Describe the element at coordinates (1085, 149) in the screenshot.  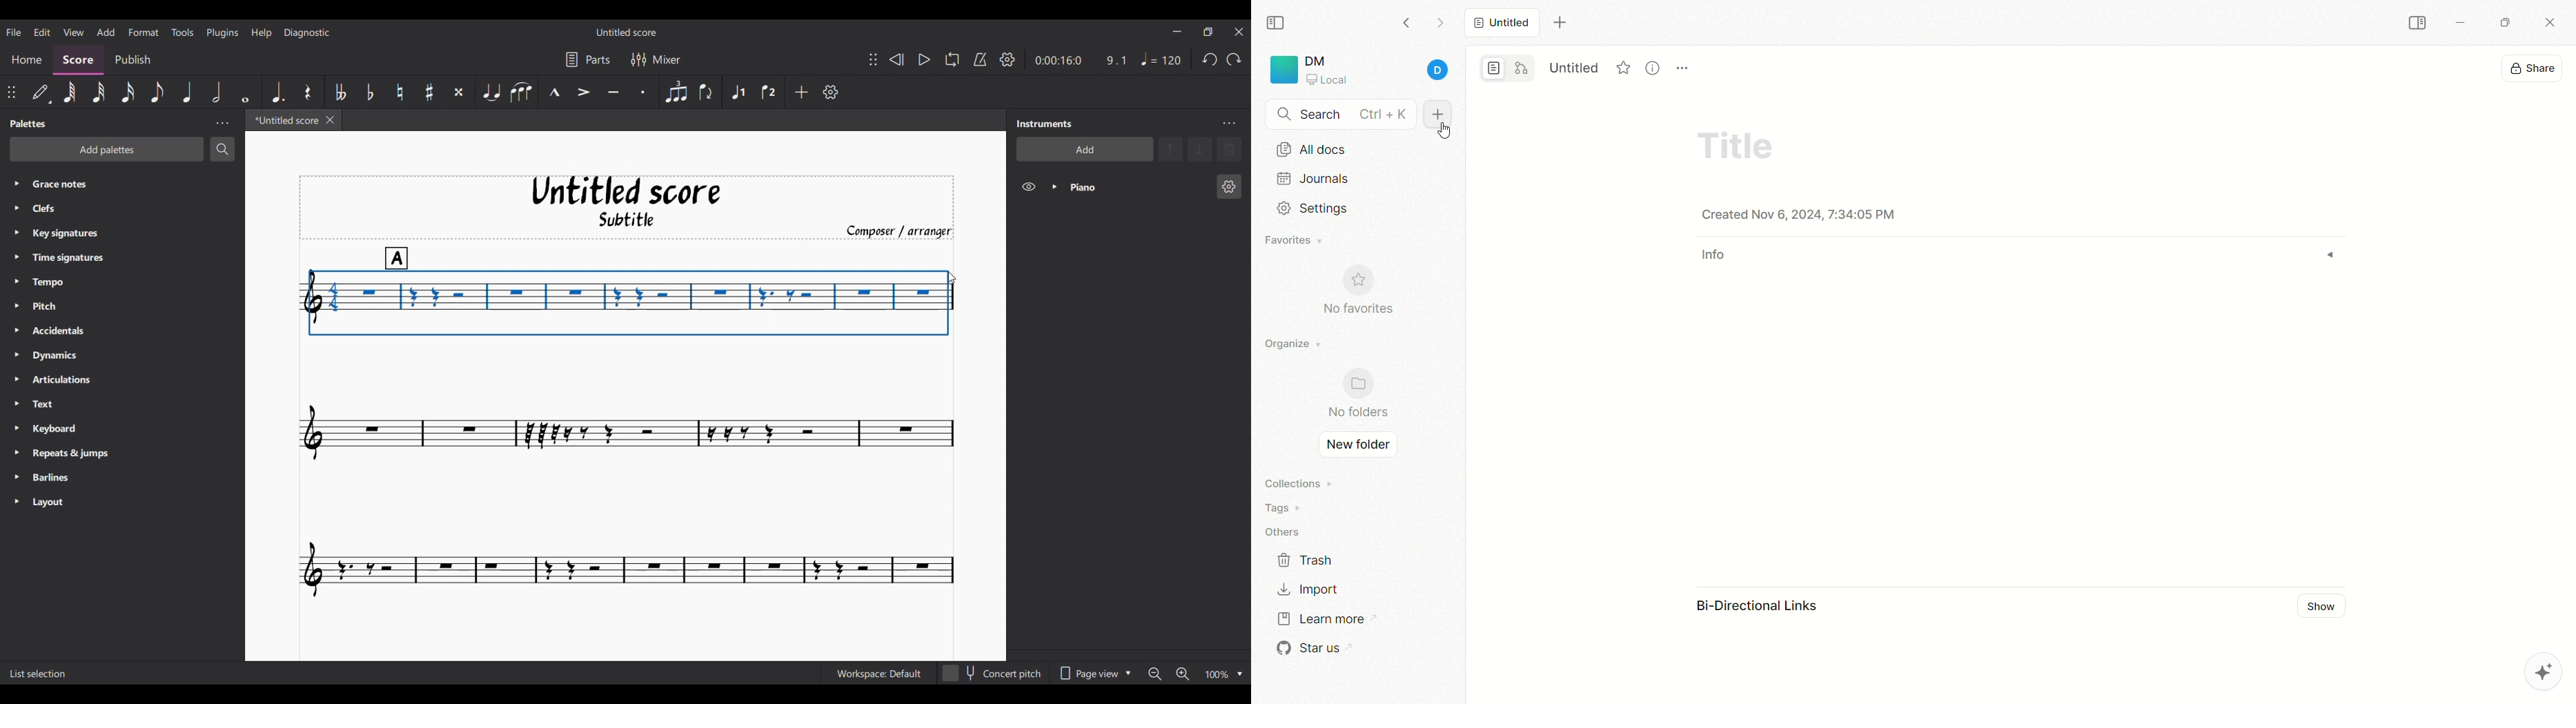
I see `Add instrument` at that location.